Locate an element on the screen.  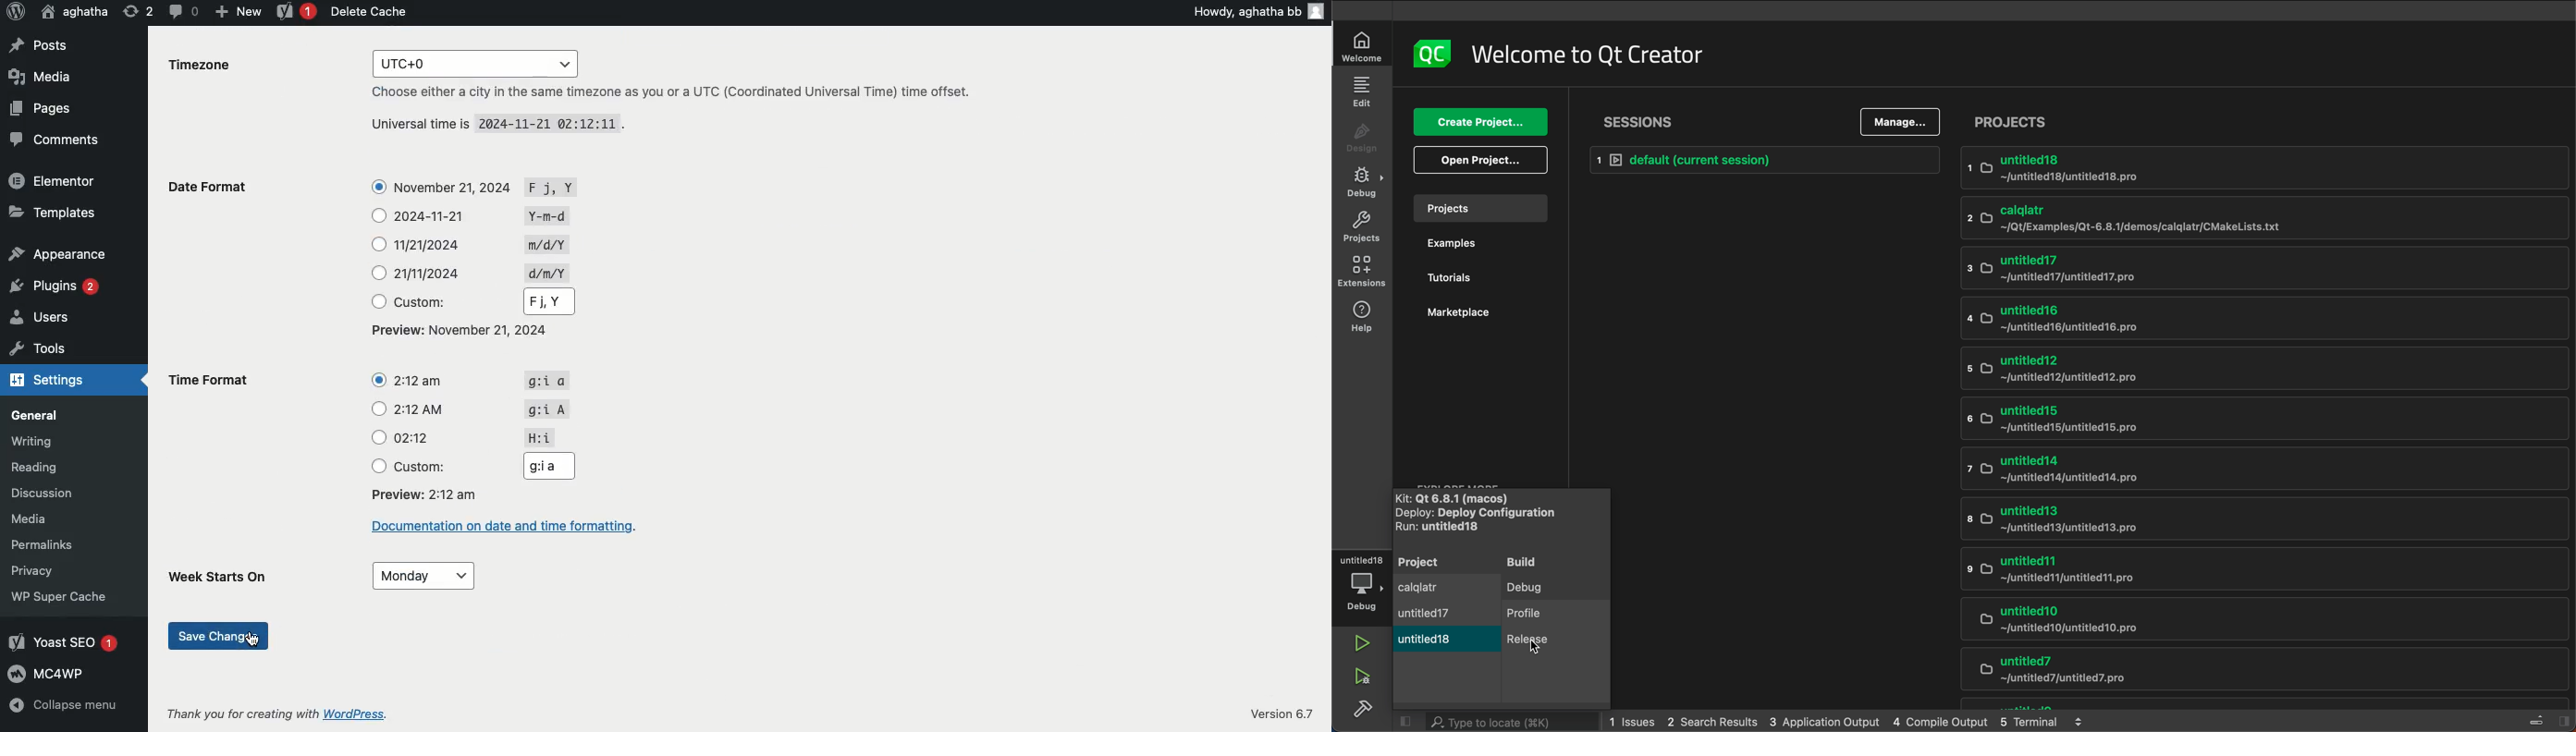
marketplace is located at coordinates (1473, 321).